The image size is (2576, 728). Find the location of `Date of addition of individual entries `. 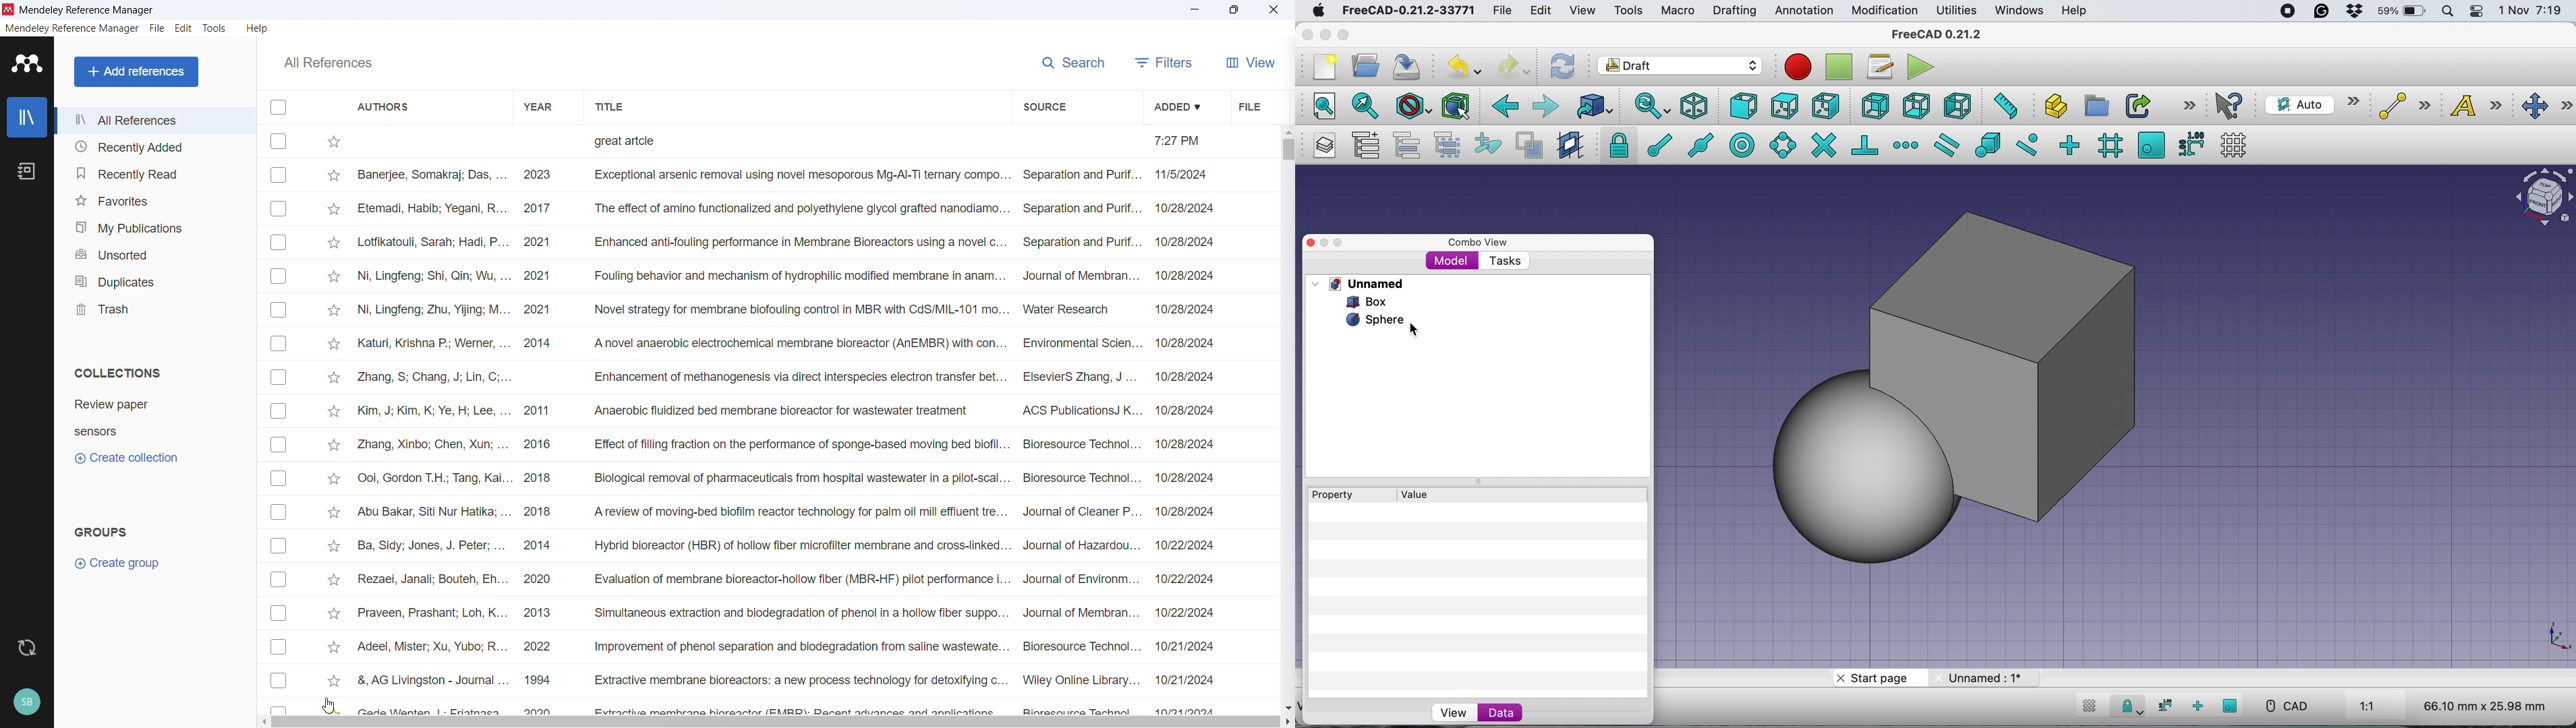

Date of addition of individual entries  is located at coordinates (1185, 438).